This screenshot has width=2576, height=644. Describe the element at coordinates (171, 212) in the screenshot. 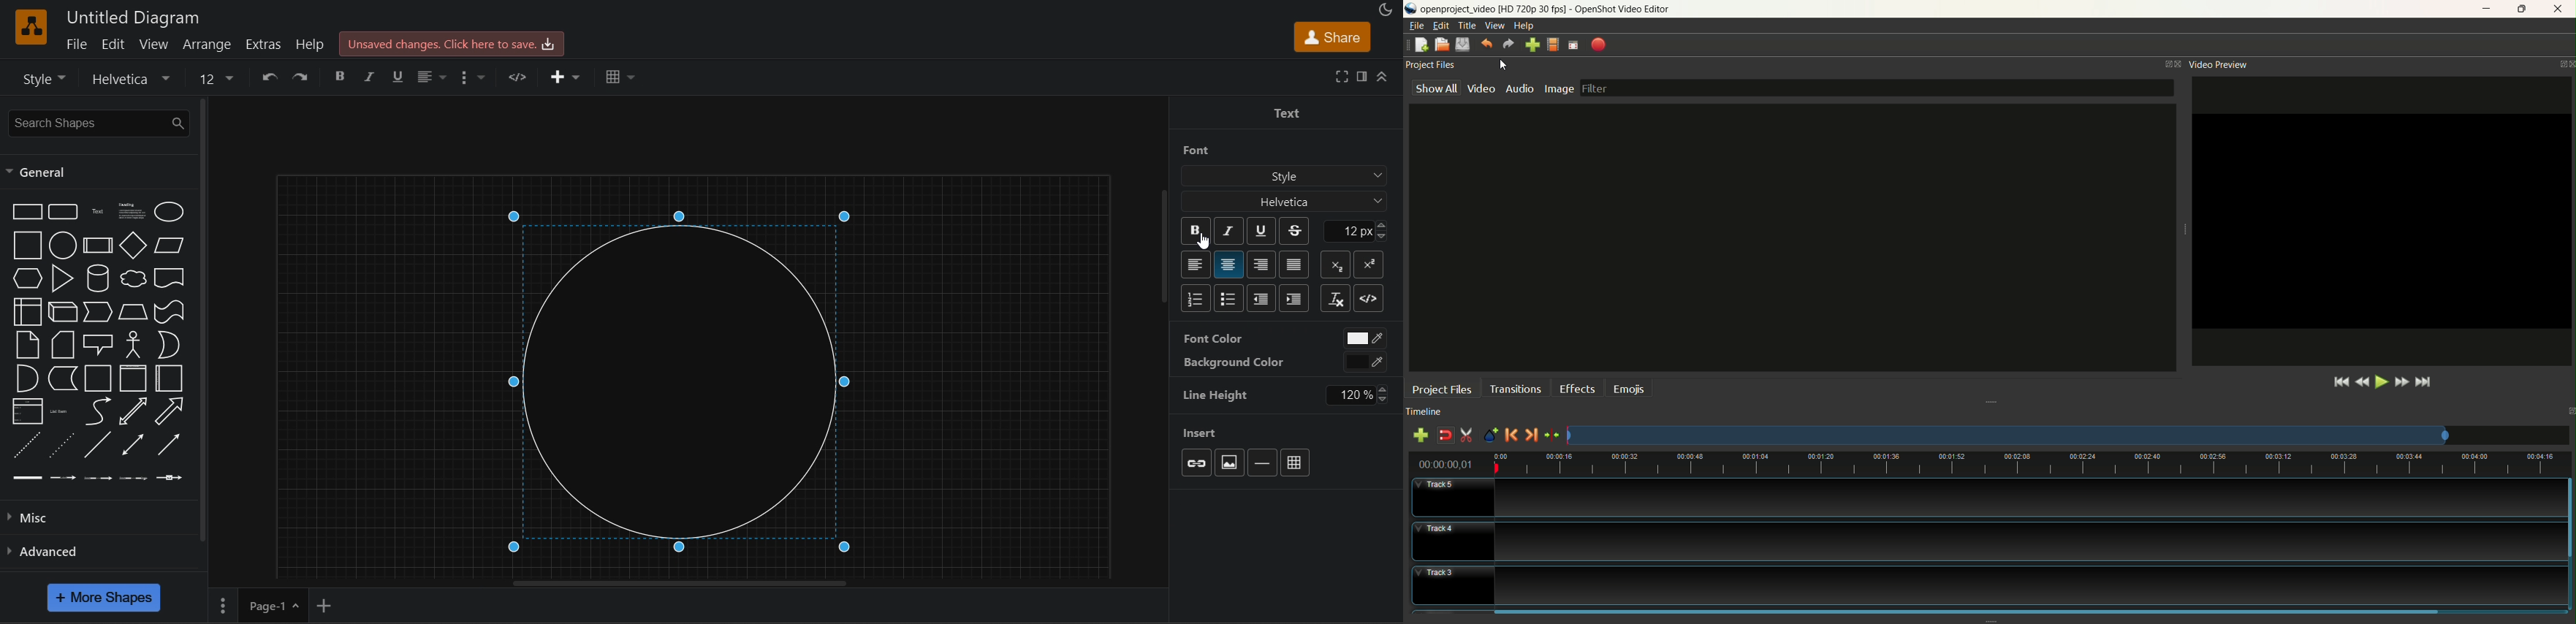

I see `ellipse` at that location.